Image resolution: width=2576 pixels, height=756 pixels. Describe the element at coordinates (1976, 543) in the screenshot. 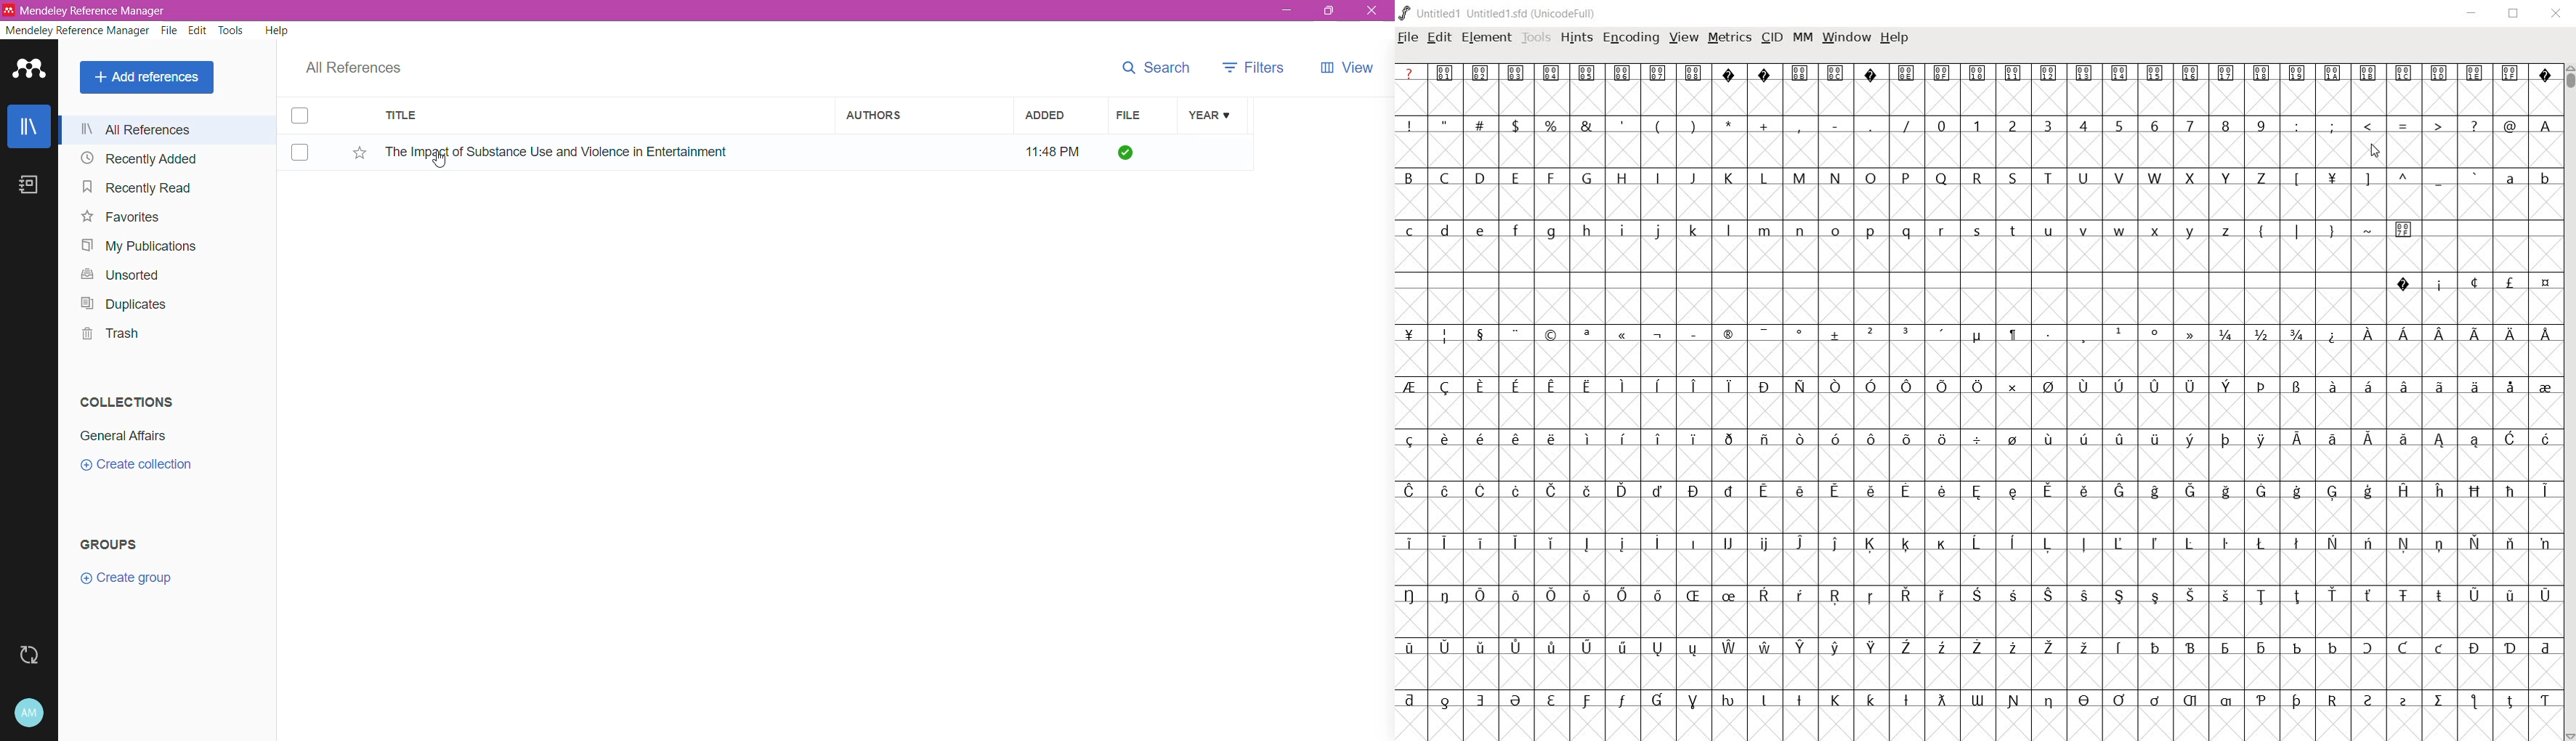

I see `special letters` at that location.